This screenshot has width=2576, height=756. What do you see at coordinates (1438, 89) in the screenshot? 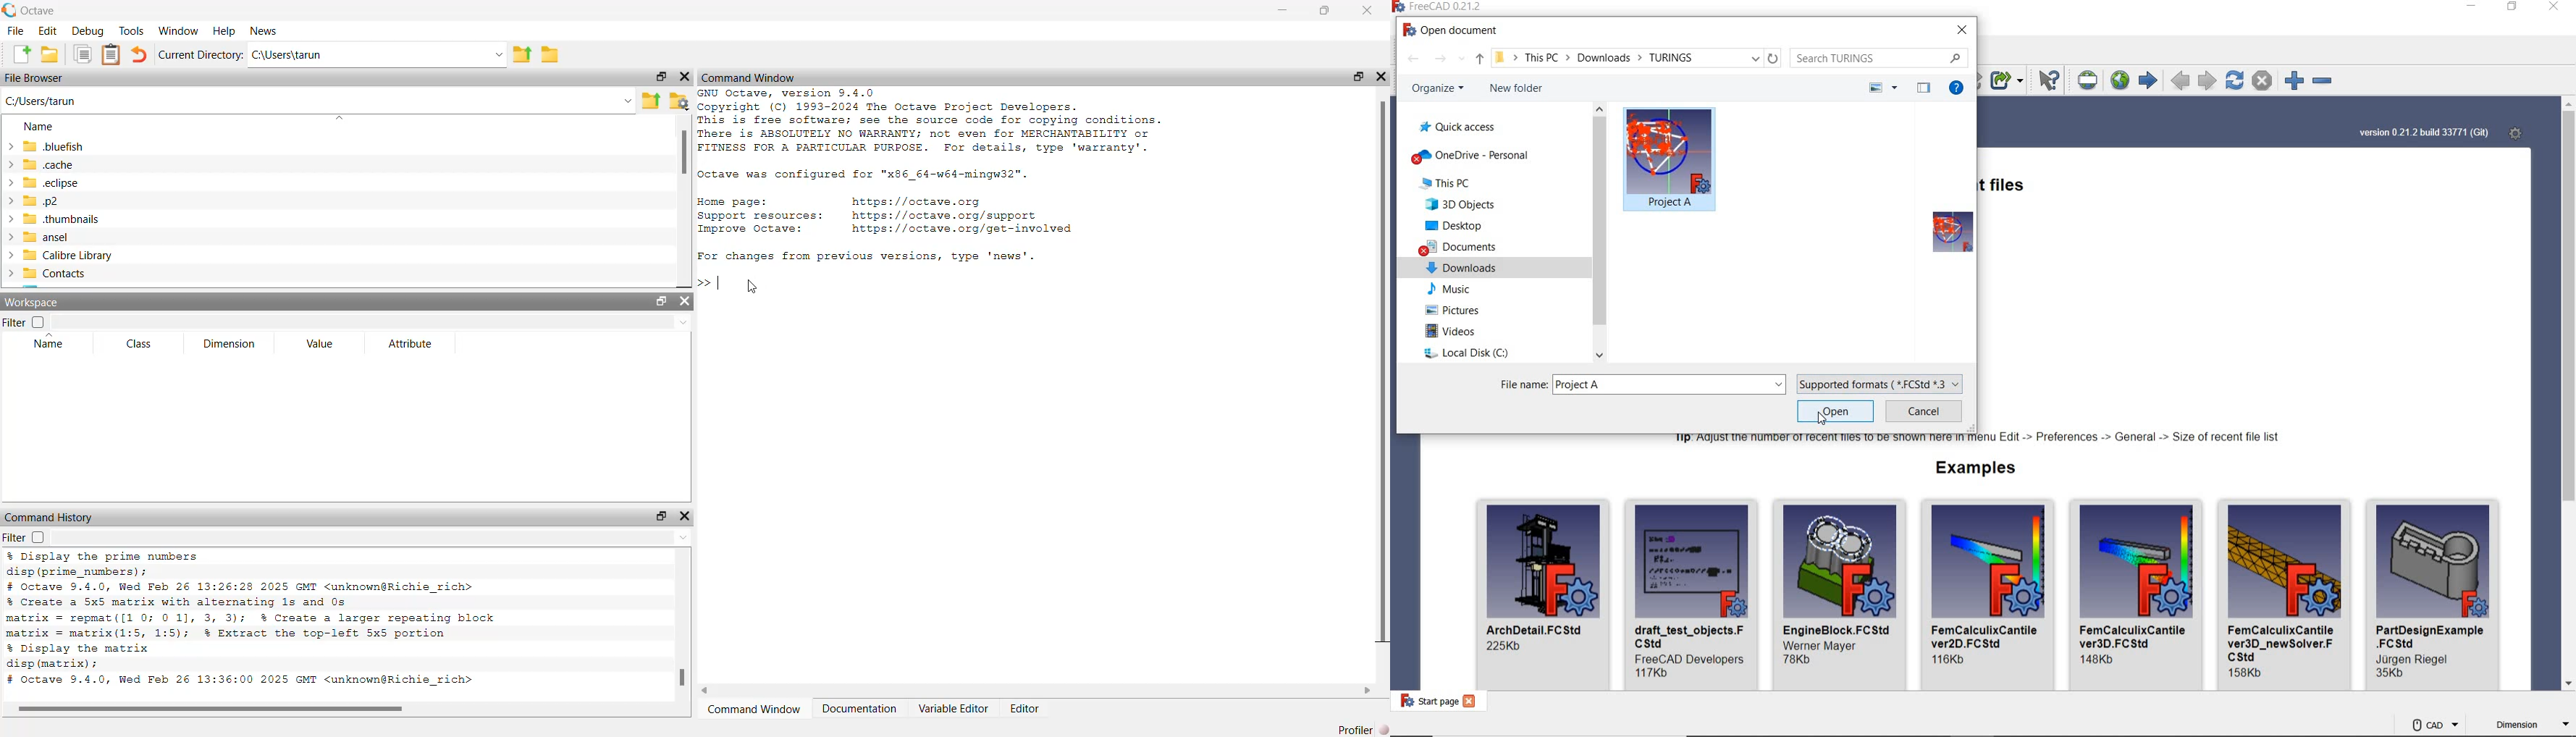
I see `ORGANIZE` at bounding box center [1438, 89].